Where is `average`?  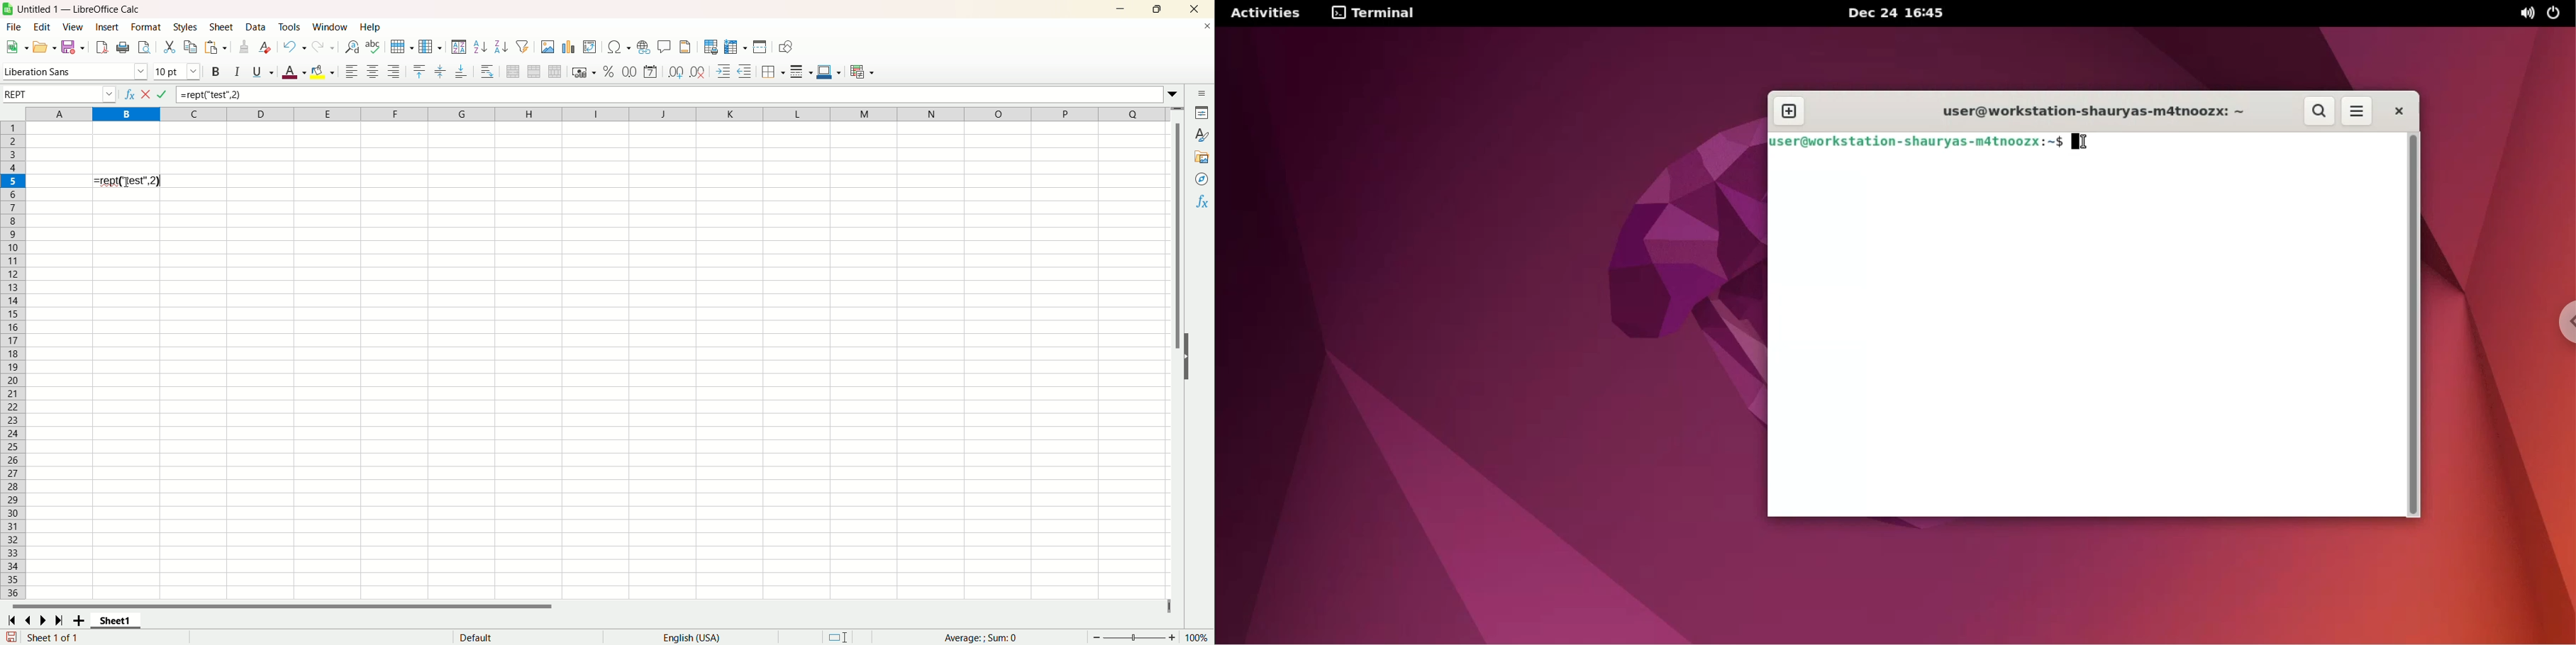
average is located at coordinates (986, 638).